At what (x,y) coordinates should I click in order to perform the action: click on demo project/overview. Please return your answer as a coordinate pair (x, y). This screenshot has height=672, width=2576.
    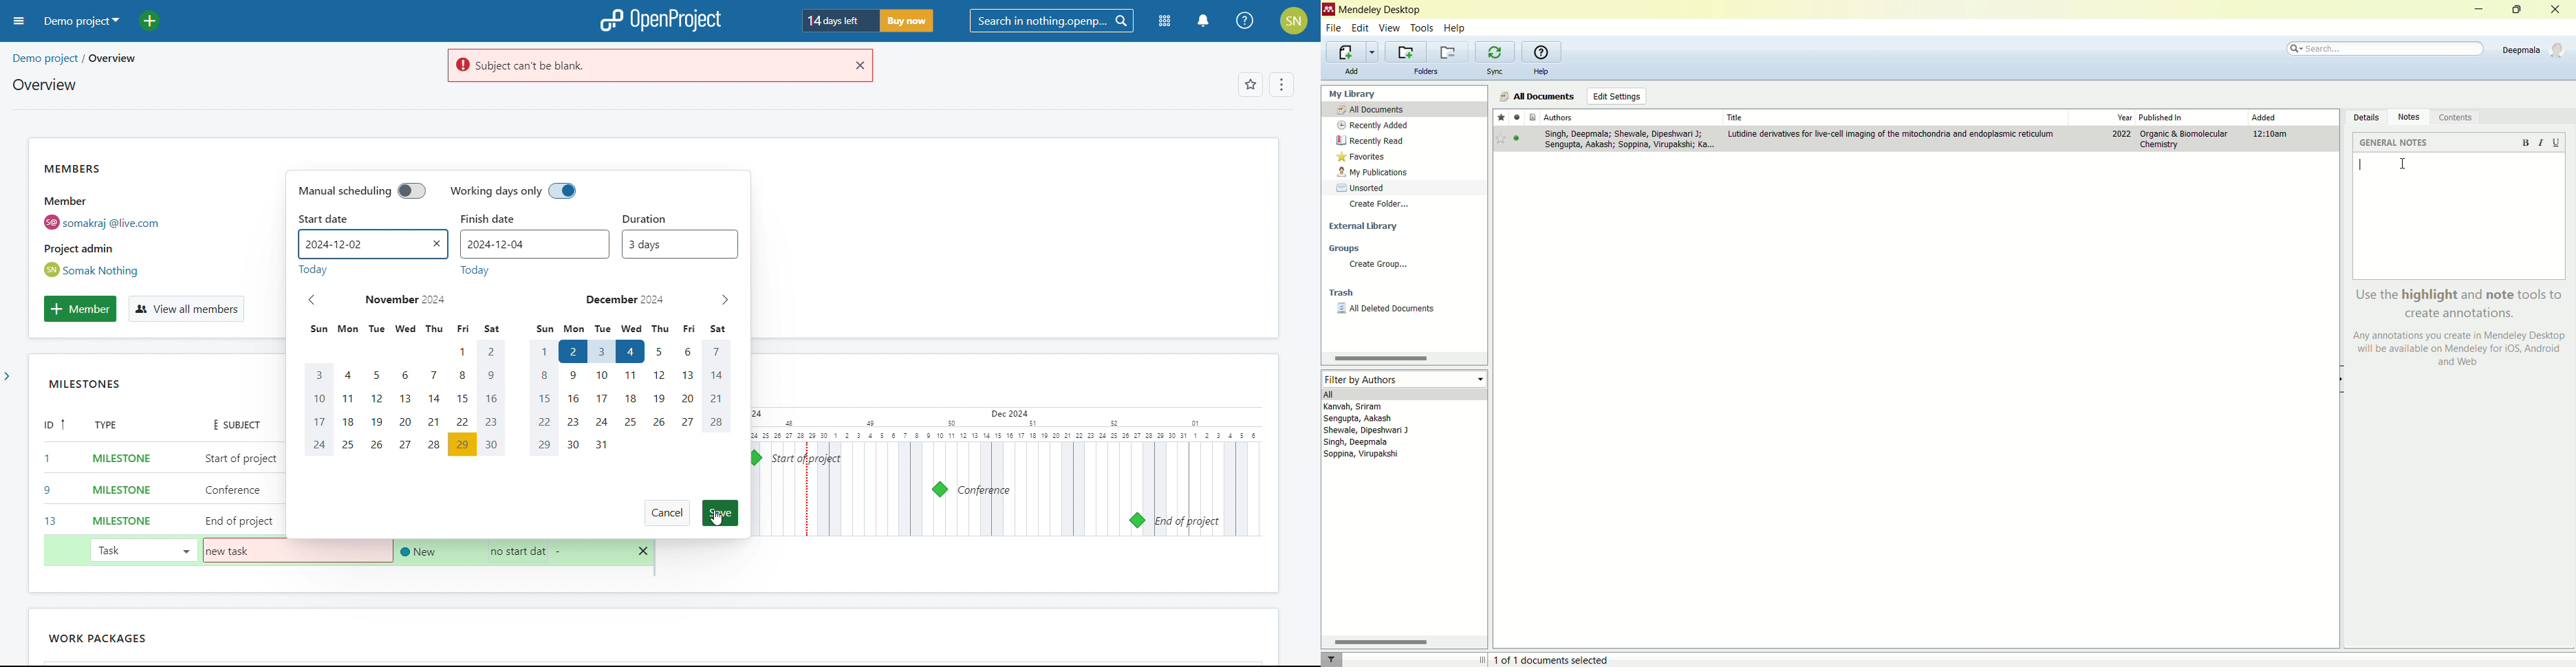
    Looking at the image, I should click on (74, 58).